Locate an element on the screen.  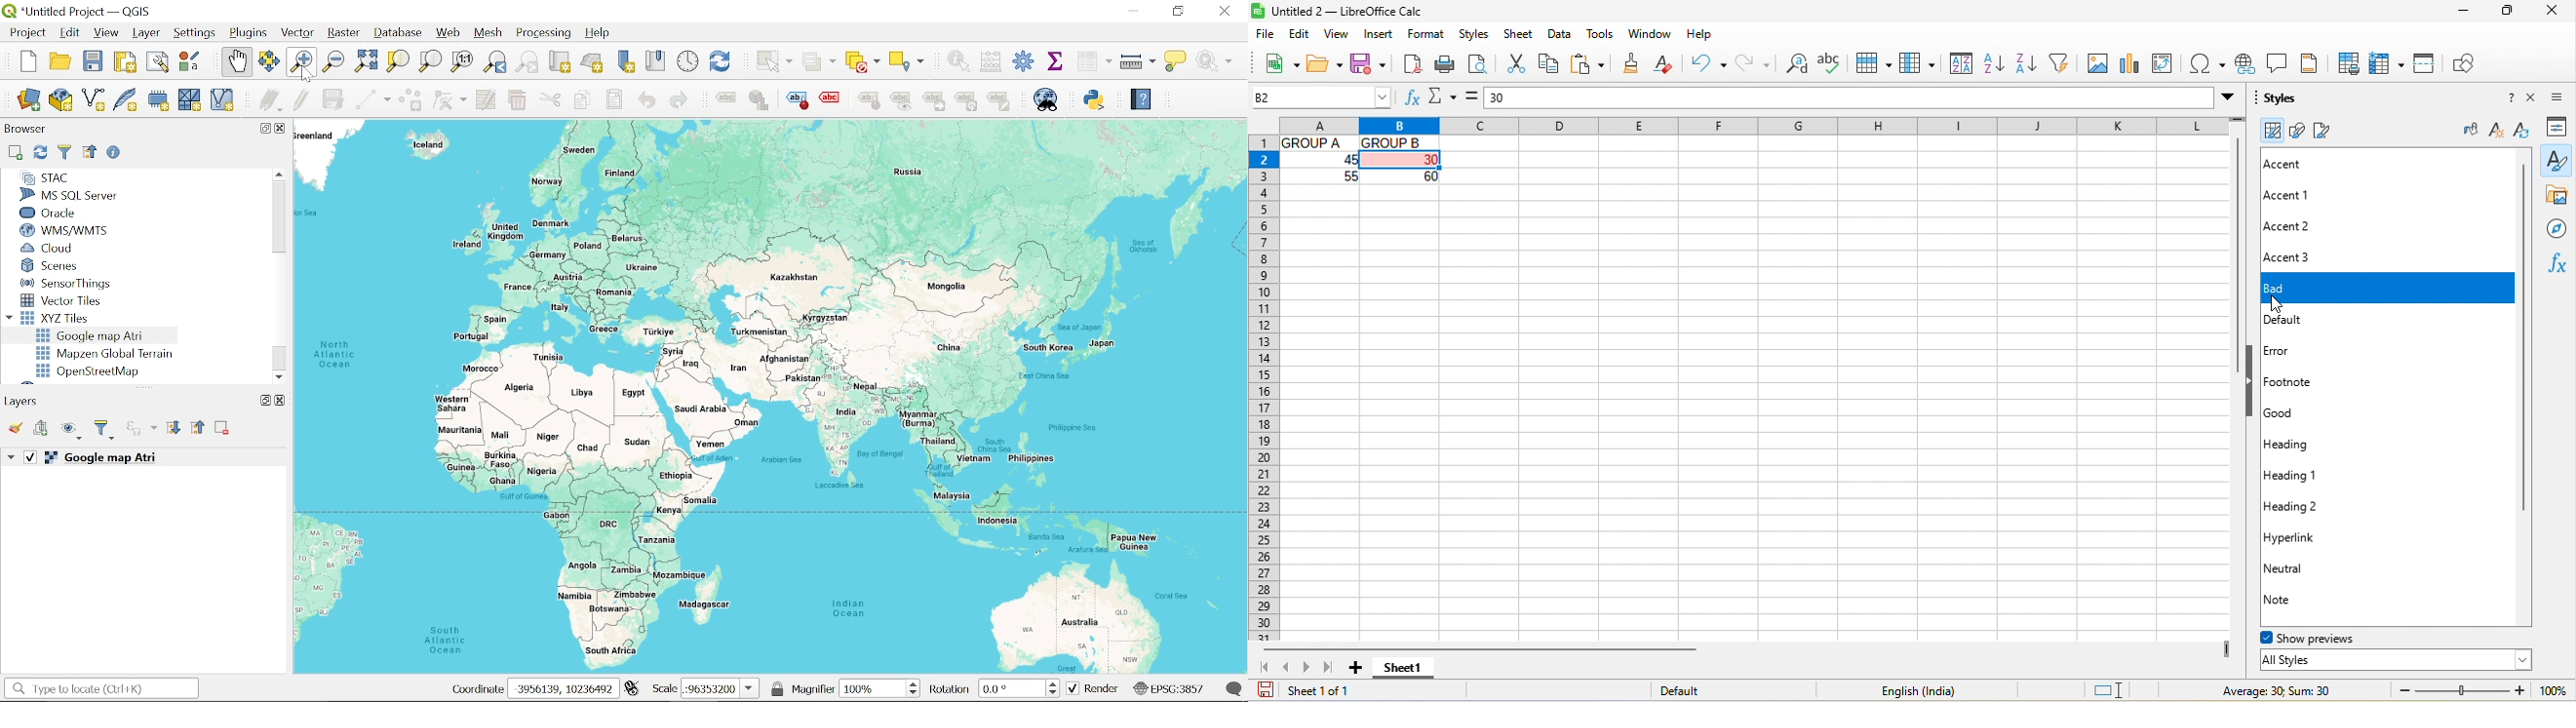
30 (custom cell style appear) is located at coordinates (1401, 159).